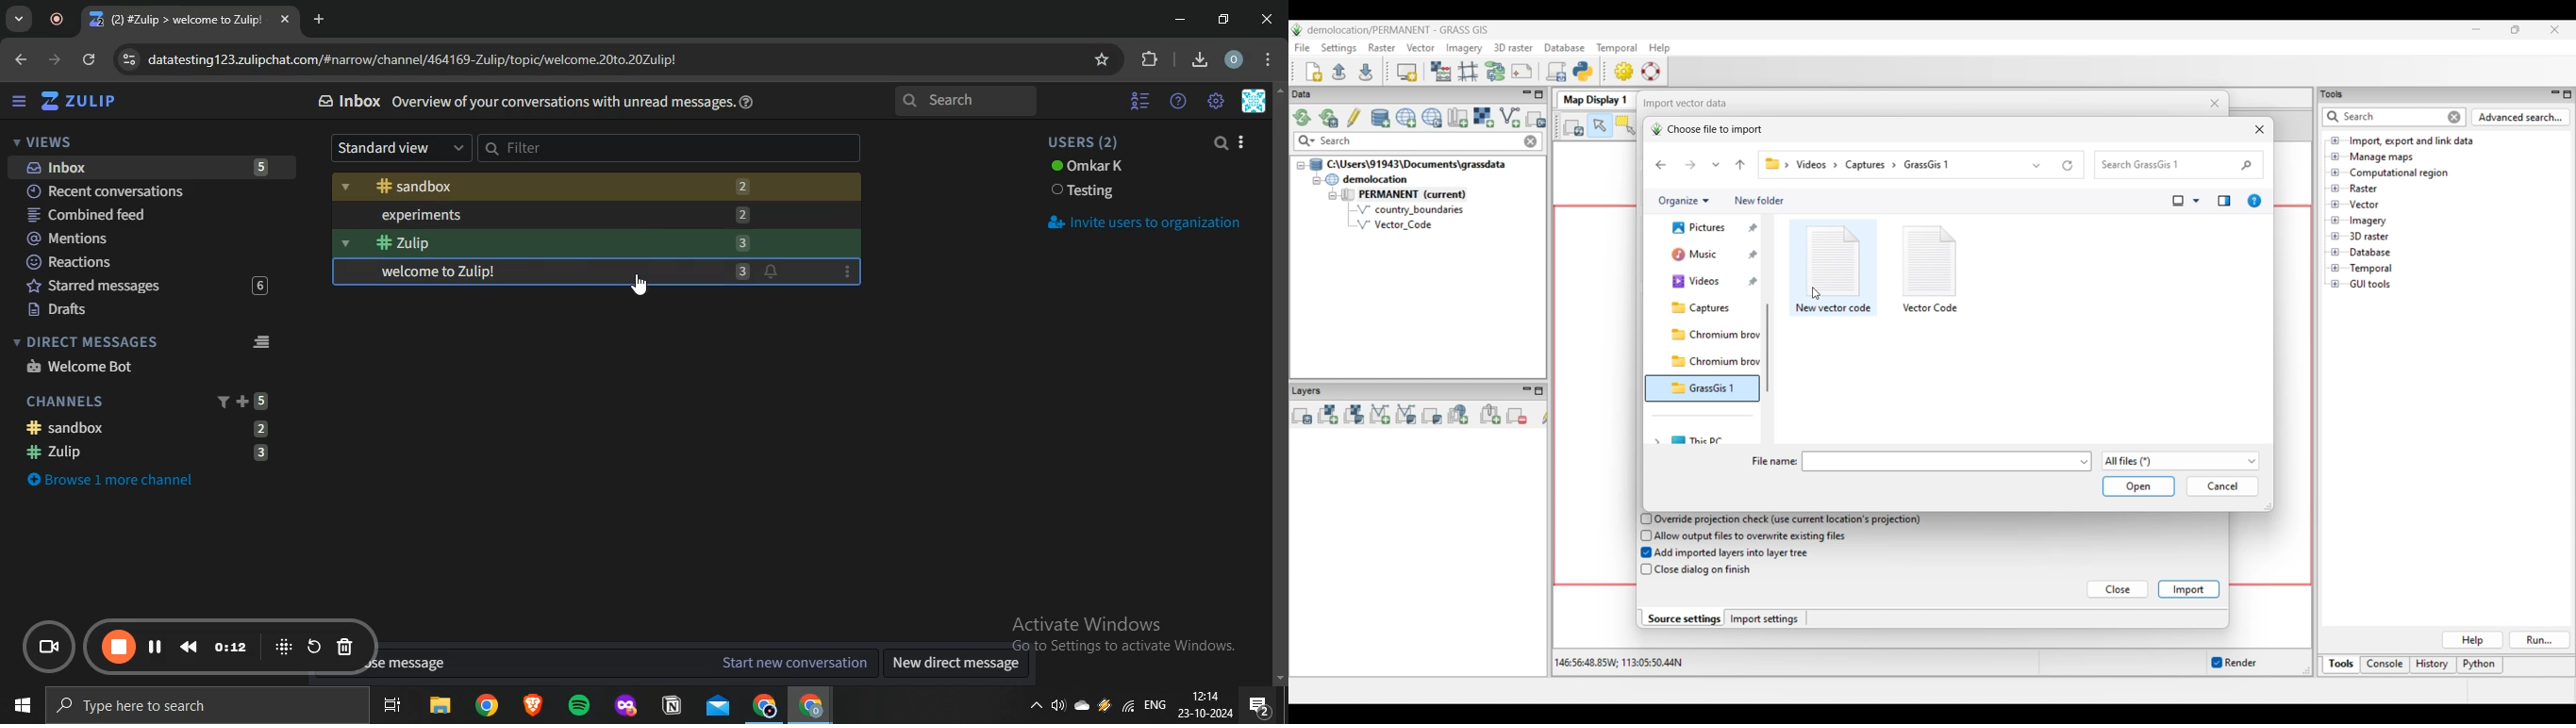 This screenshot has height=728, width=2576. Describe the element at coordinates (145, 263) in the screenshot. I see `reactions` at that location.